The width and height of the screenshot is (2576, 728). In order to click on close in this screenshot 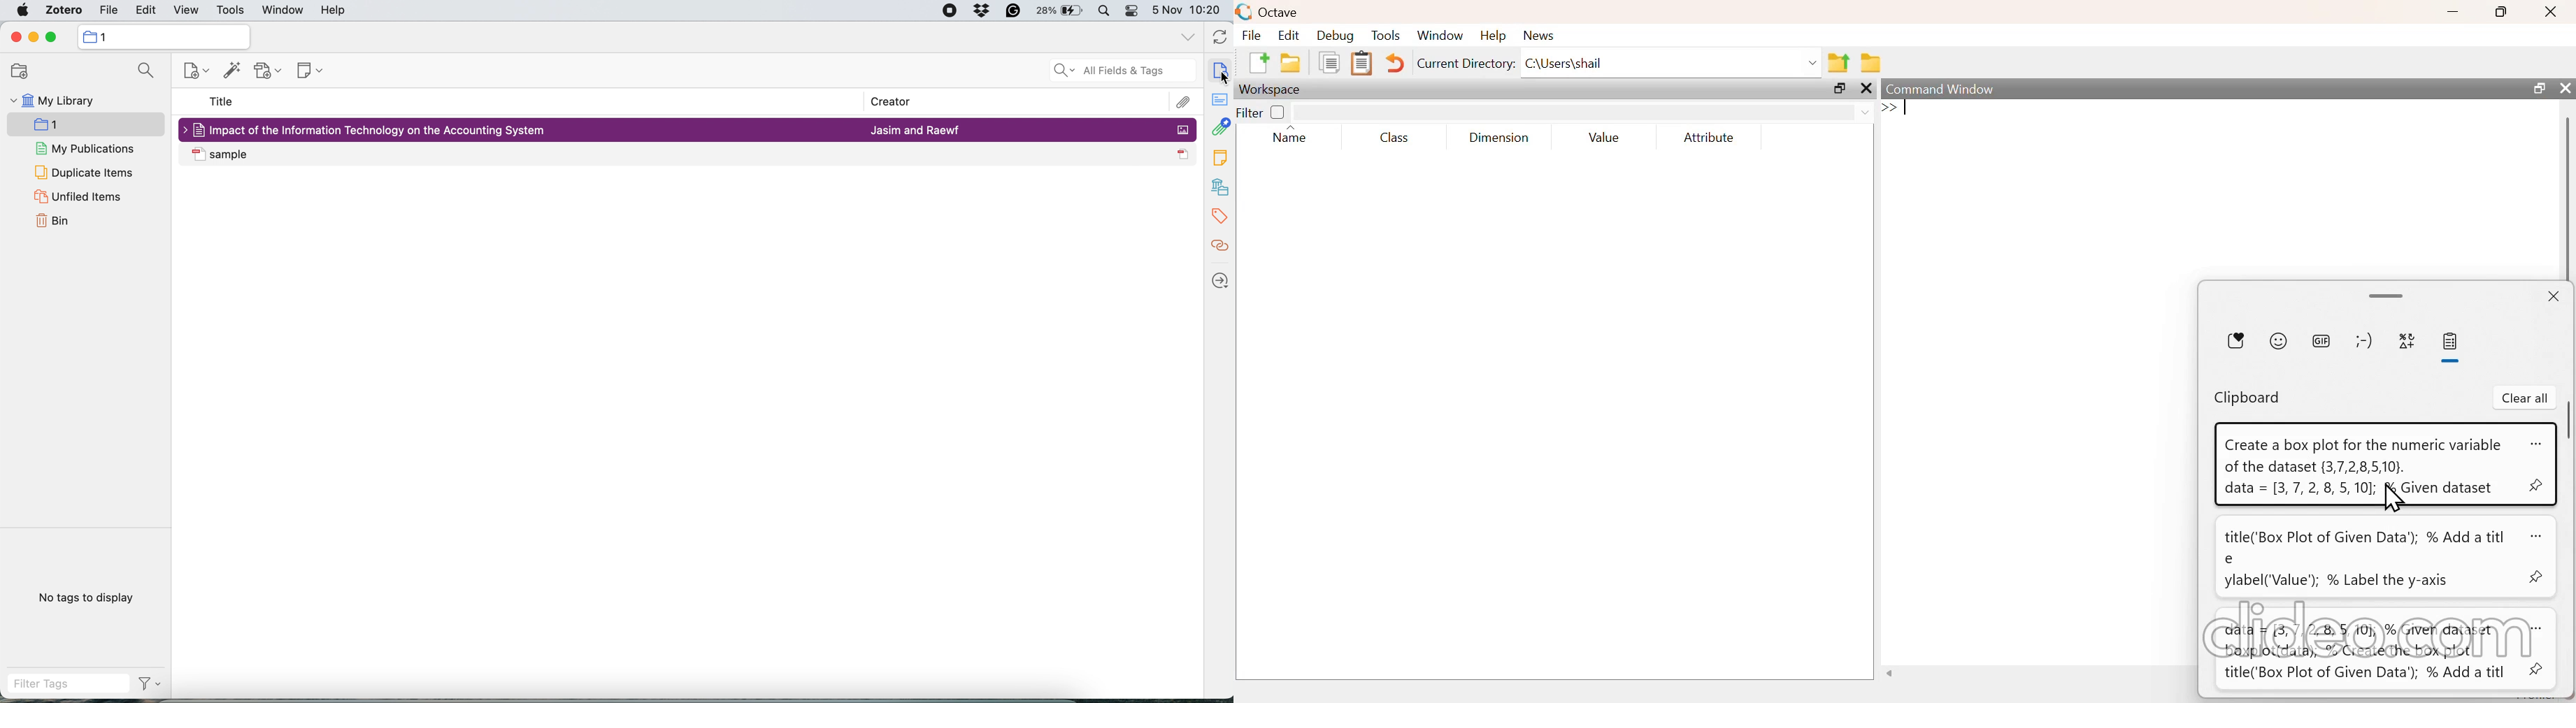, I will do `click(1866, 88)`.